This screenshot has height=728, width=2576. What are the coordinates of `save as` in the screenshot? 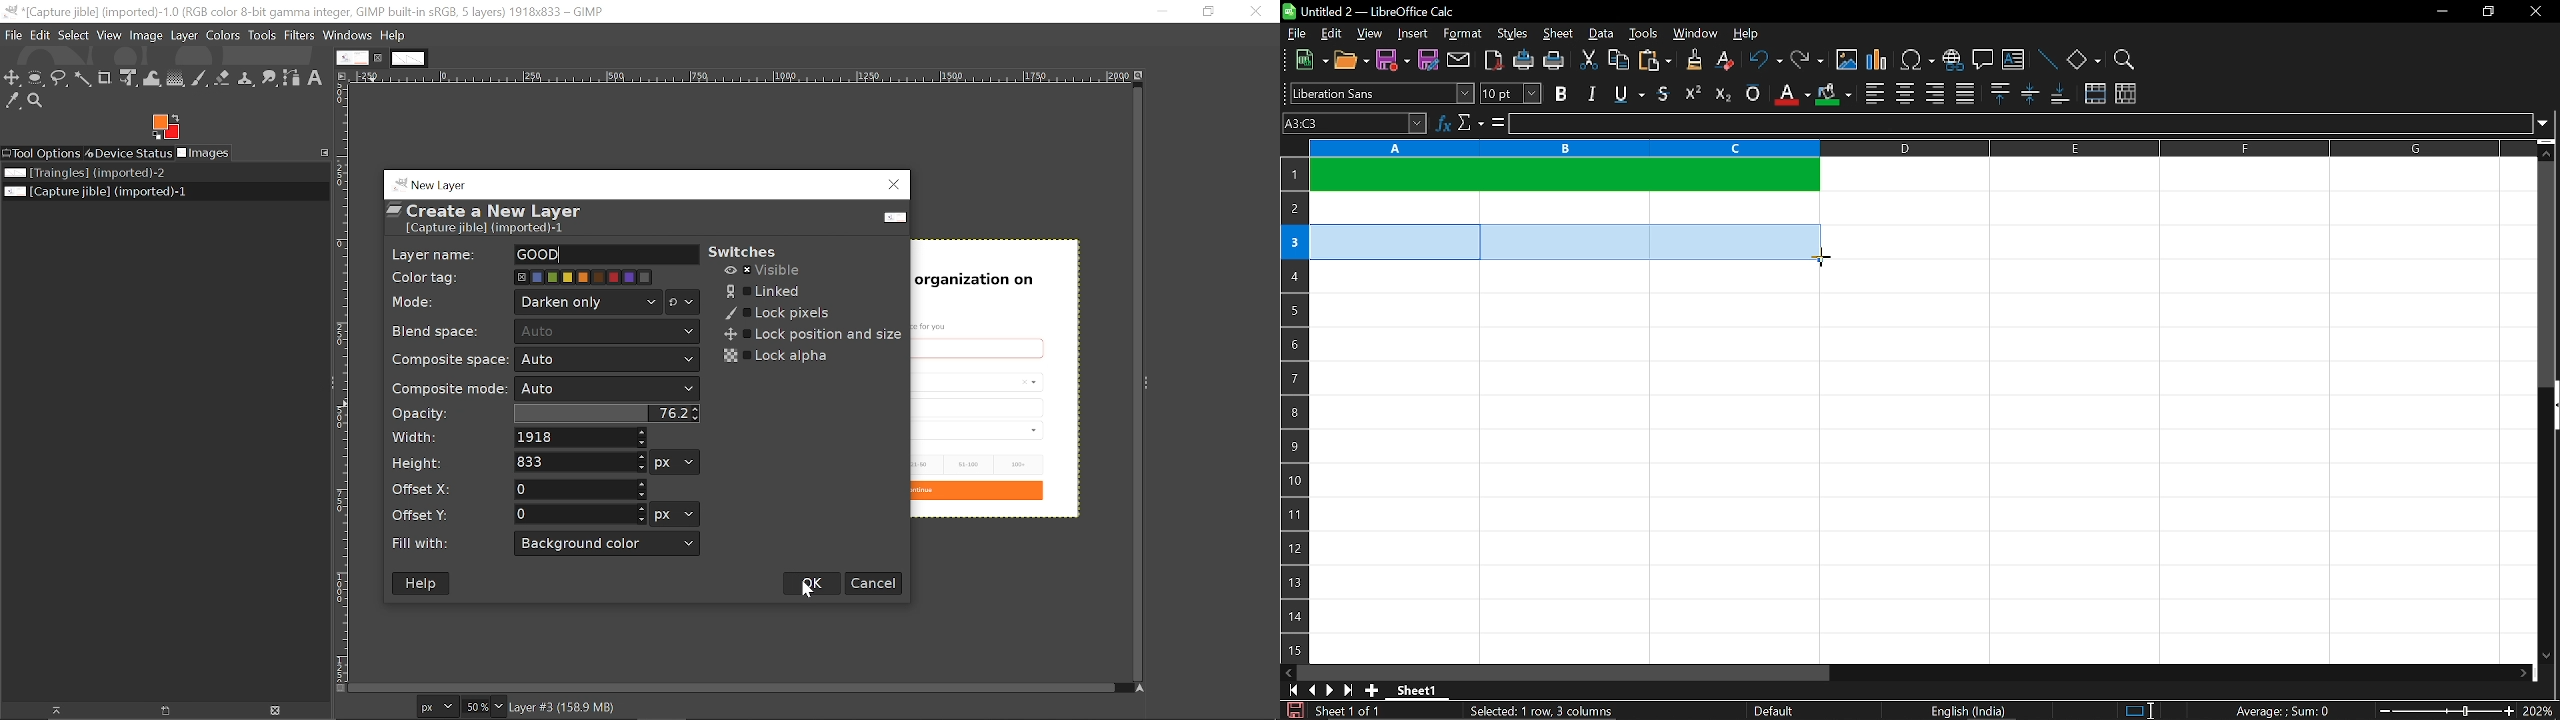 It's located at (1428, 59).